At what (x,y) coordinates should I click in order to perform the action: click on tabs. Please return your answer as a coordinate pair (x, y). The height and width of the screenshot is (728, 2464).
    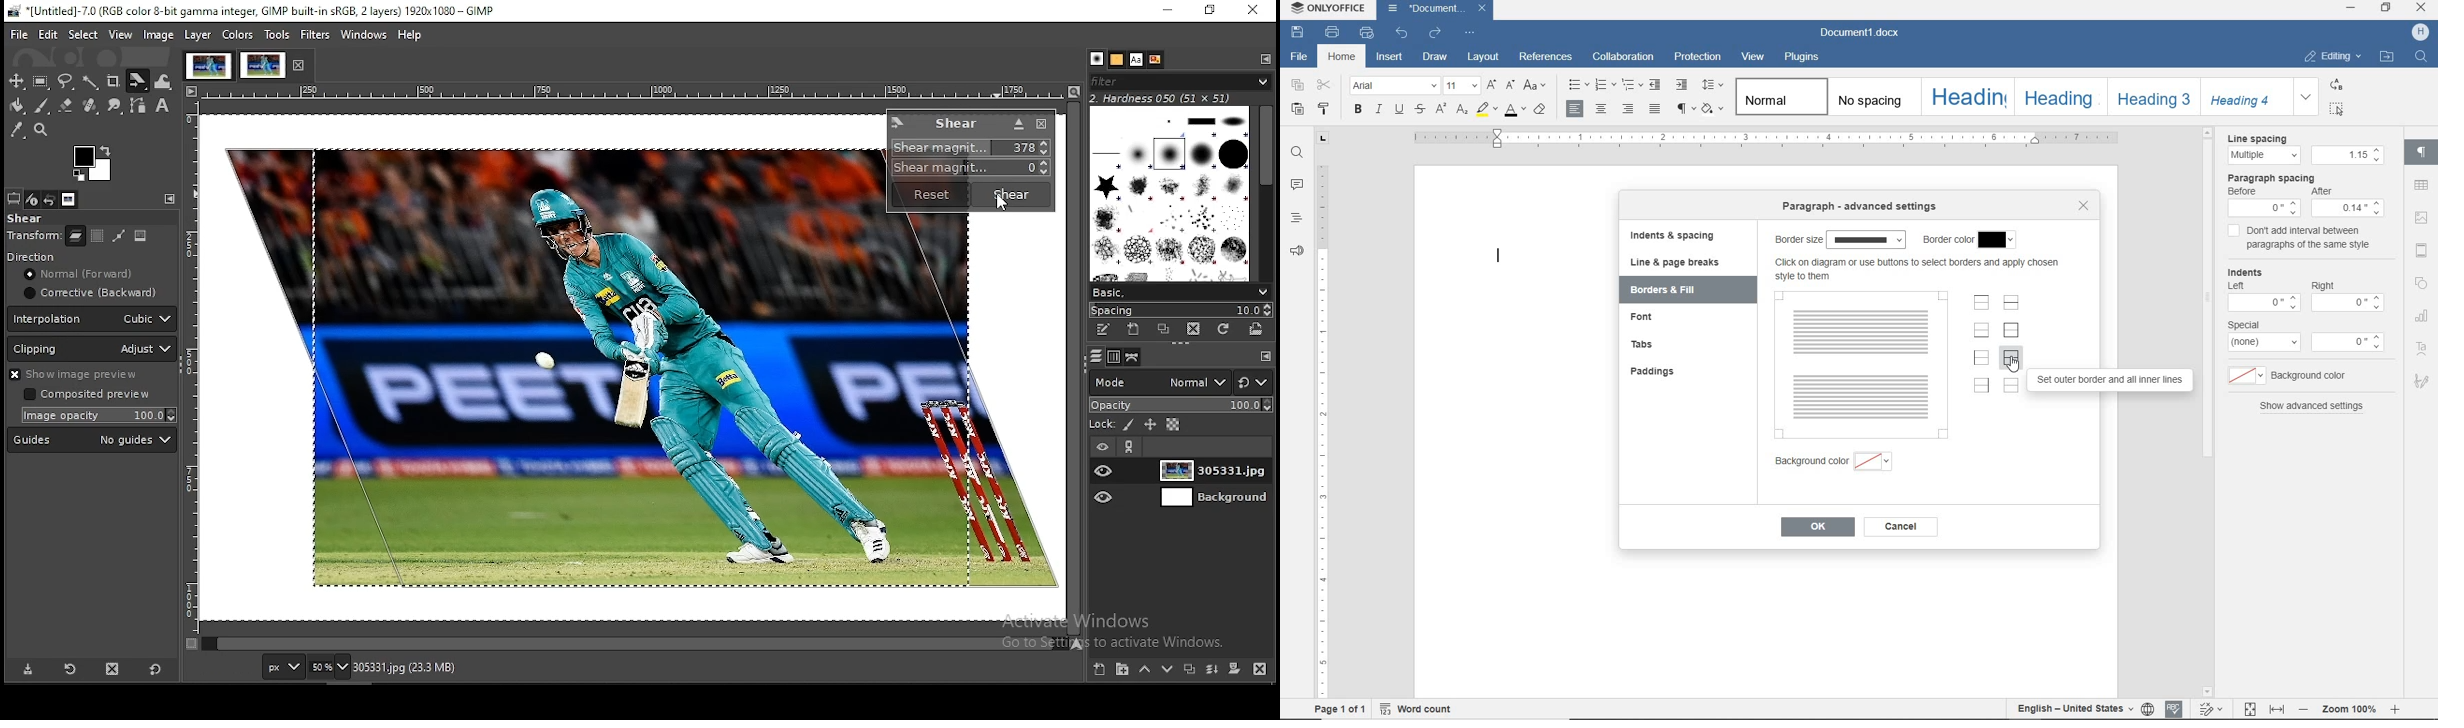
    Looking at the image, I should click on (1664, 346).